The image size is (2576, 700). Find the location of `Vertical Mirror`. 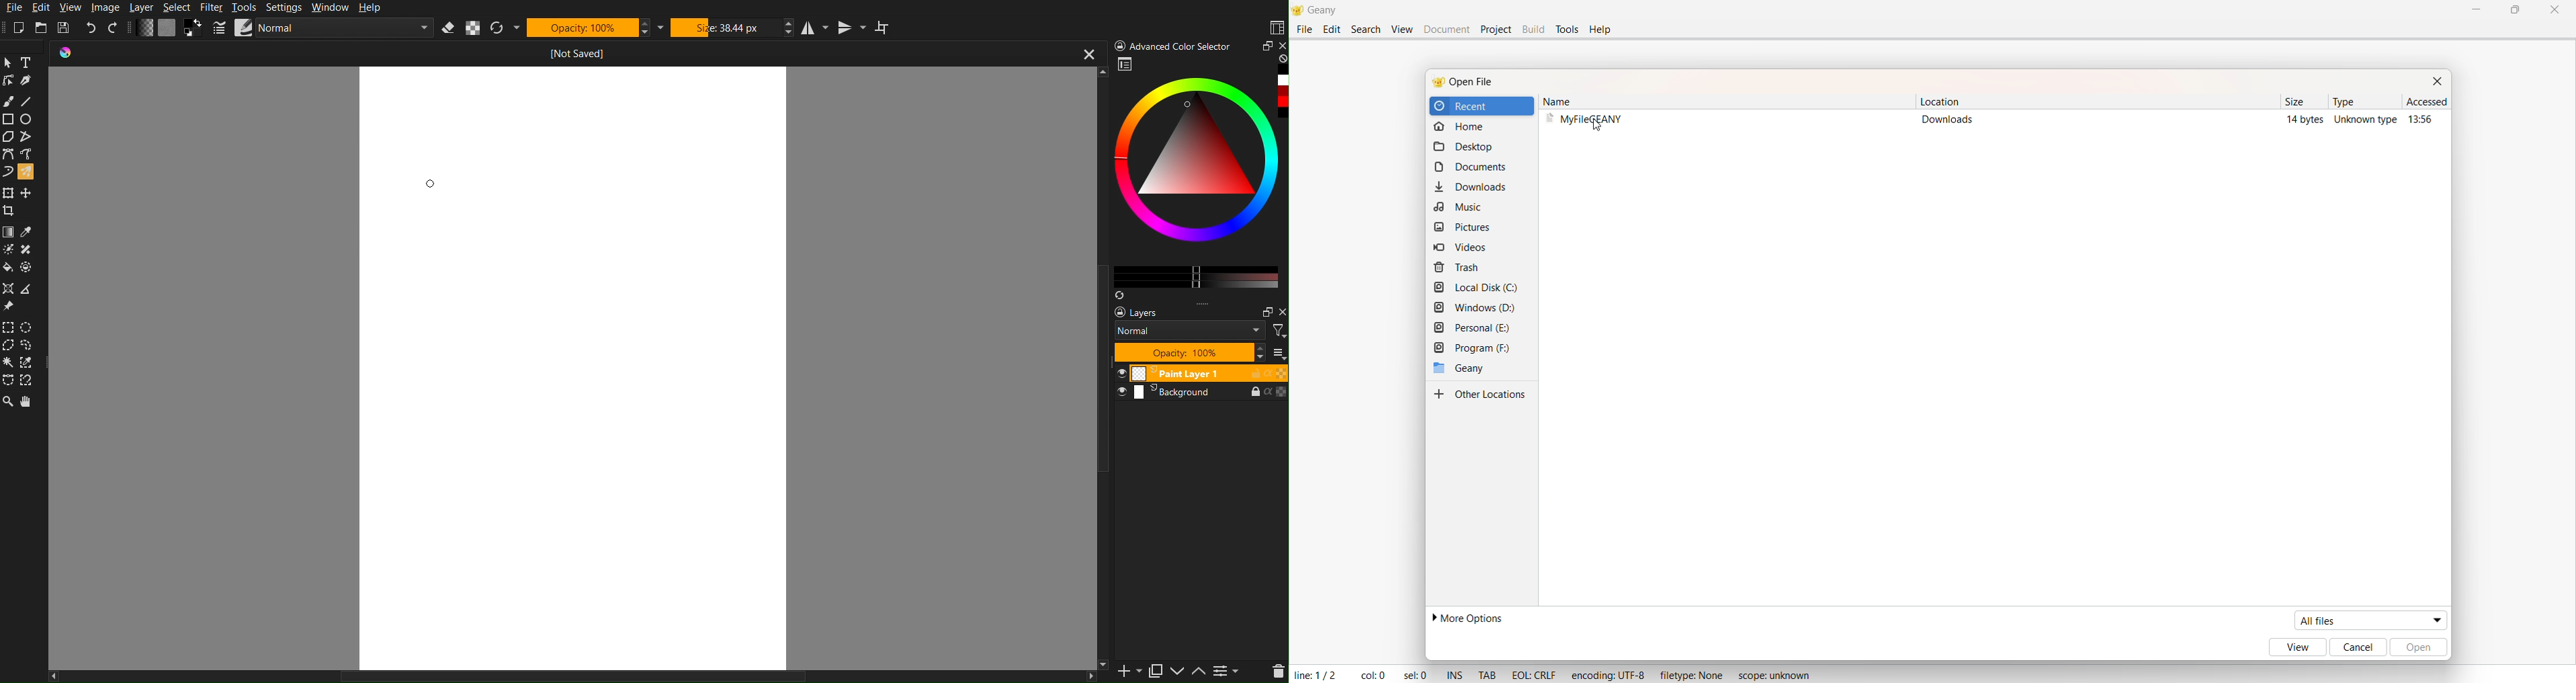

Vertical Mirror is located at coordinates (851, 28).